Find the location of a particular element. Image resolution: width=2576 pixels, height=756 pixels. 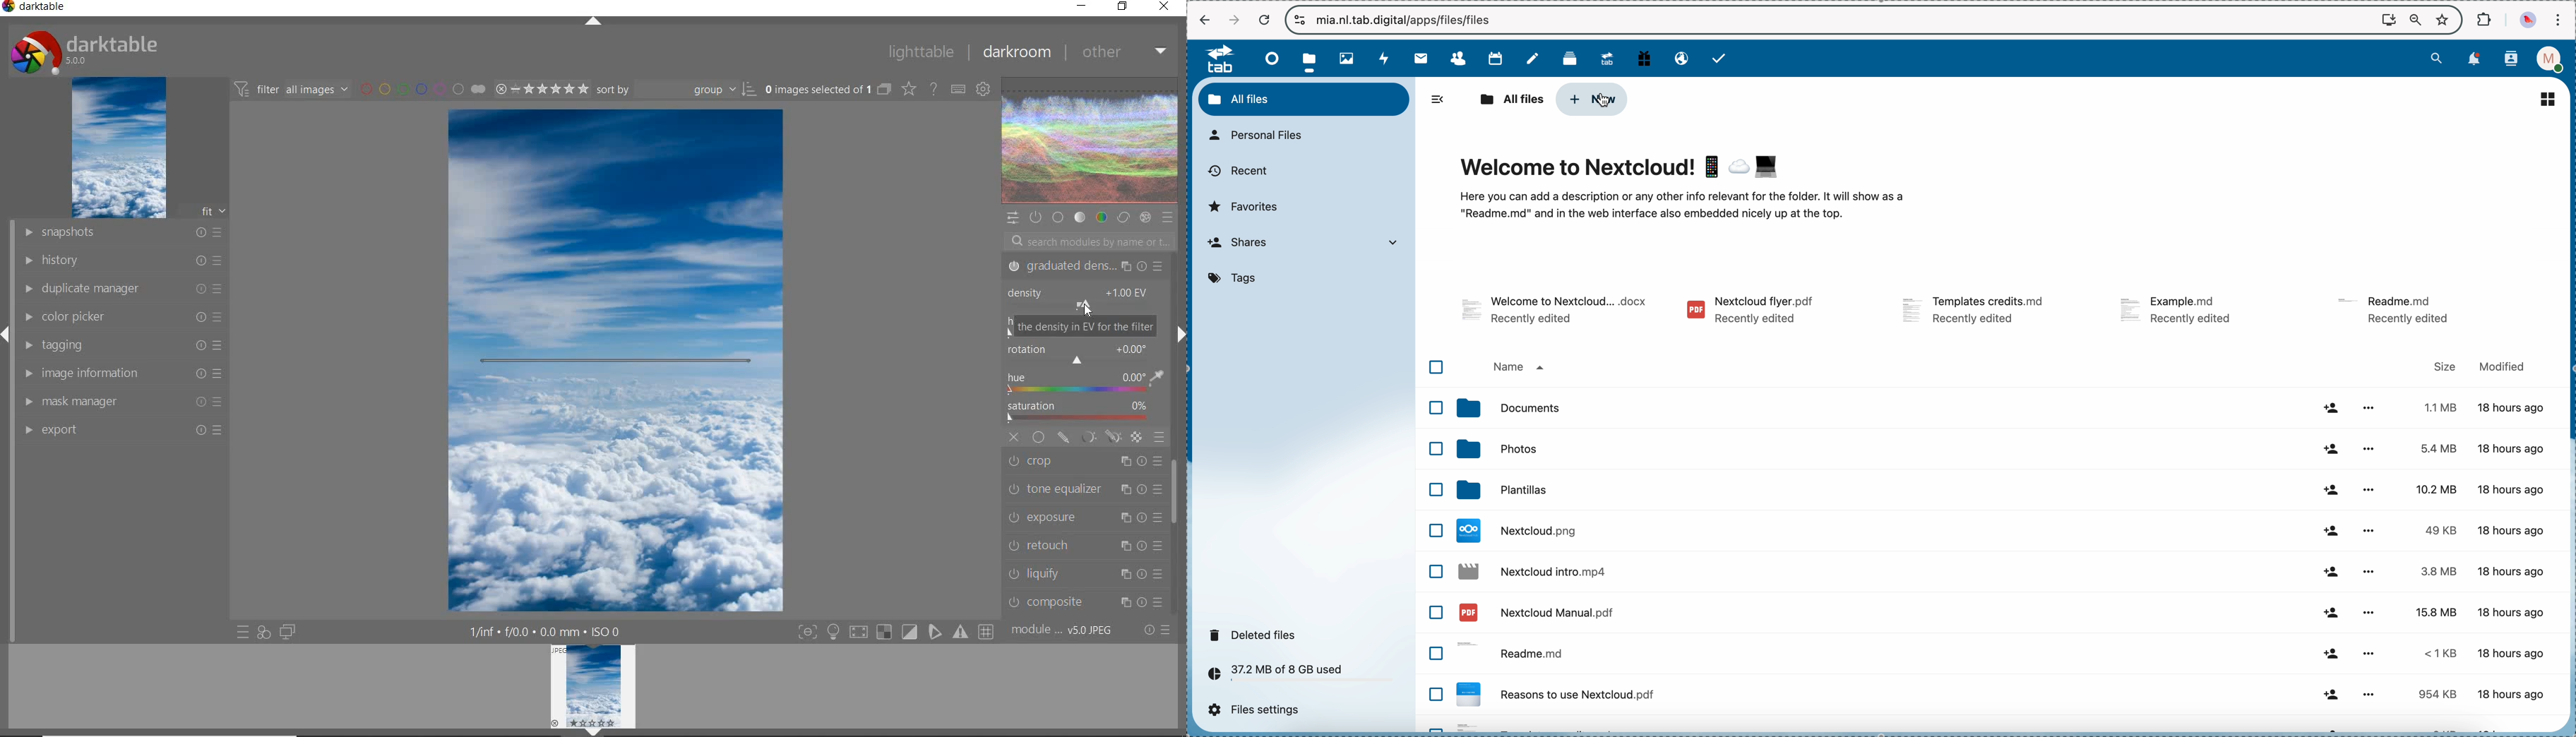

shares is located at coordinates (1301, 244).